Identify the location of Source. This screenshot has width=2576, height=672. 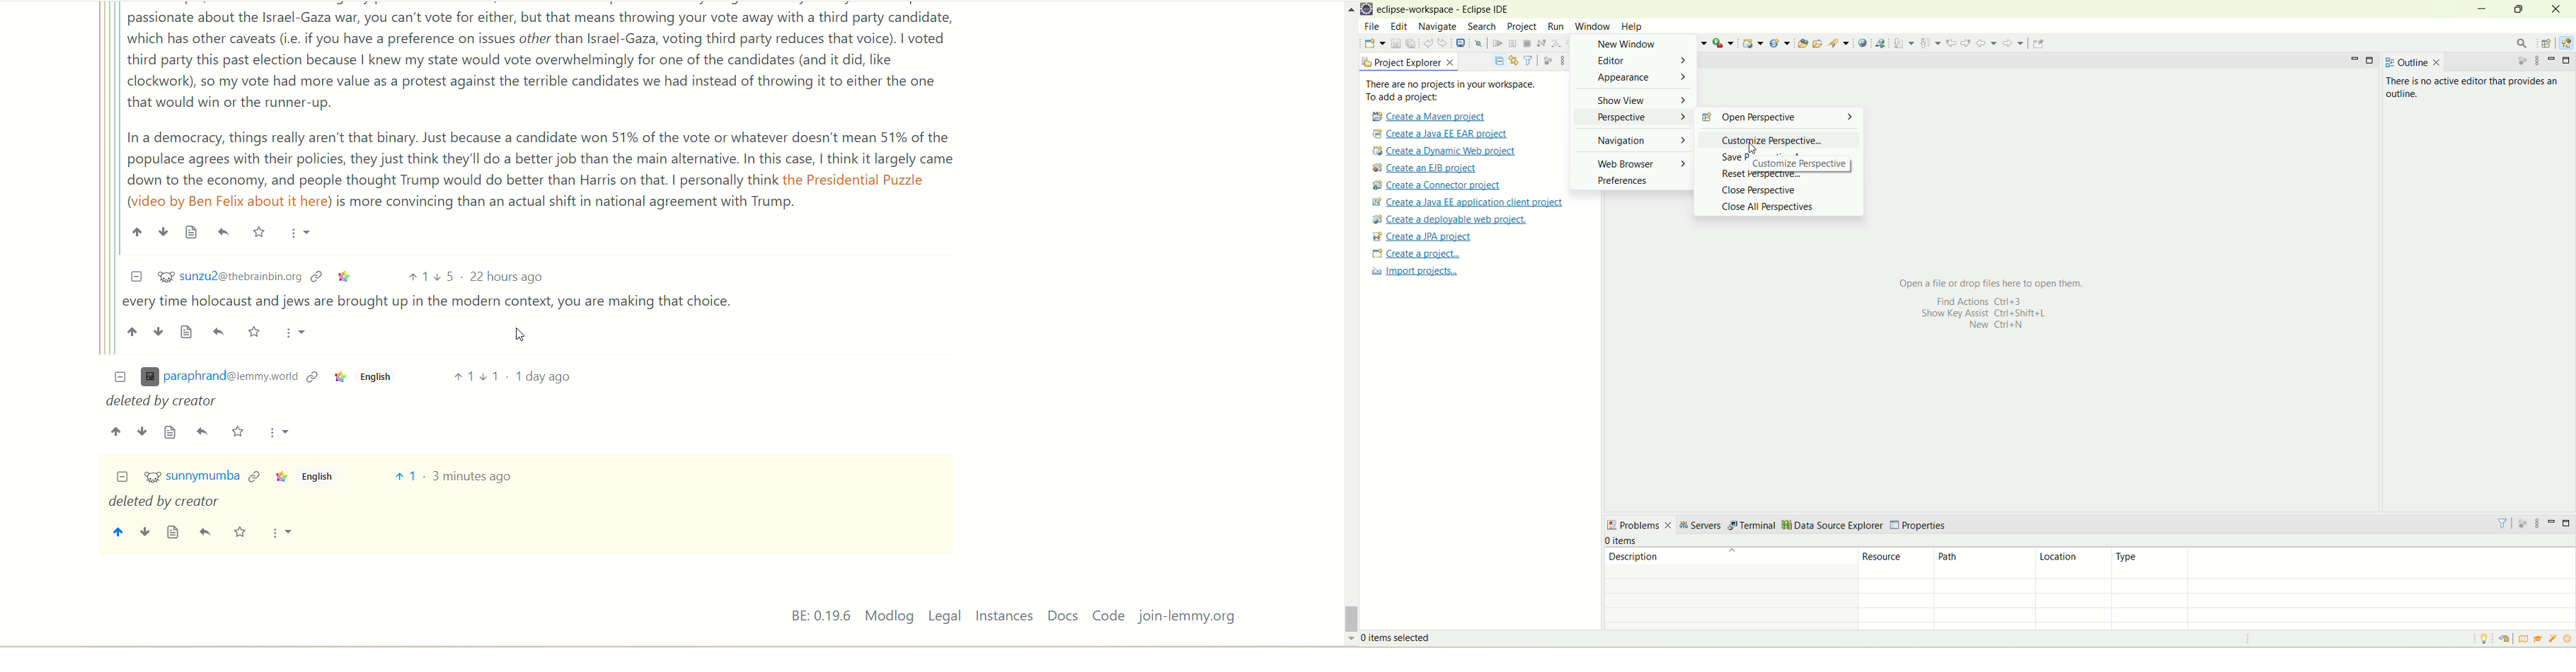
(192, 232).